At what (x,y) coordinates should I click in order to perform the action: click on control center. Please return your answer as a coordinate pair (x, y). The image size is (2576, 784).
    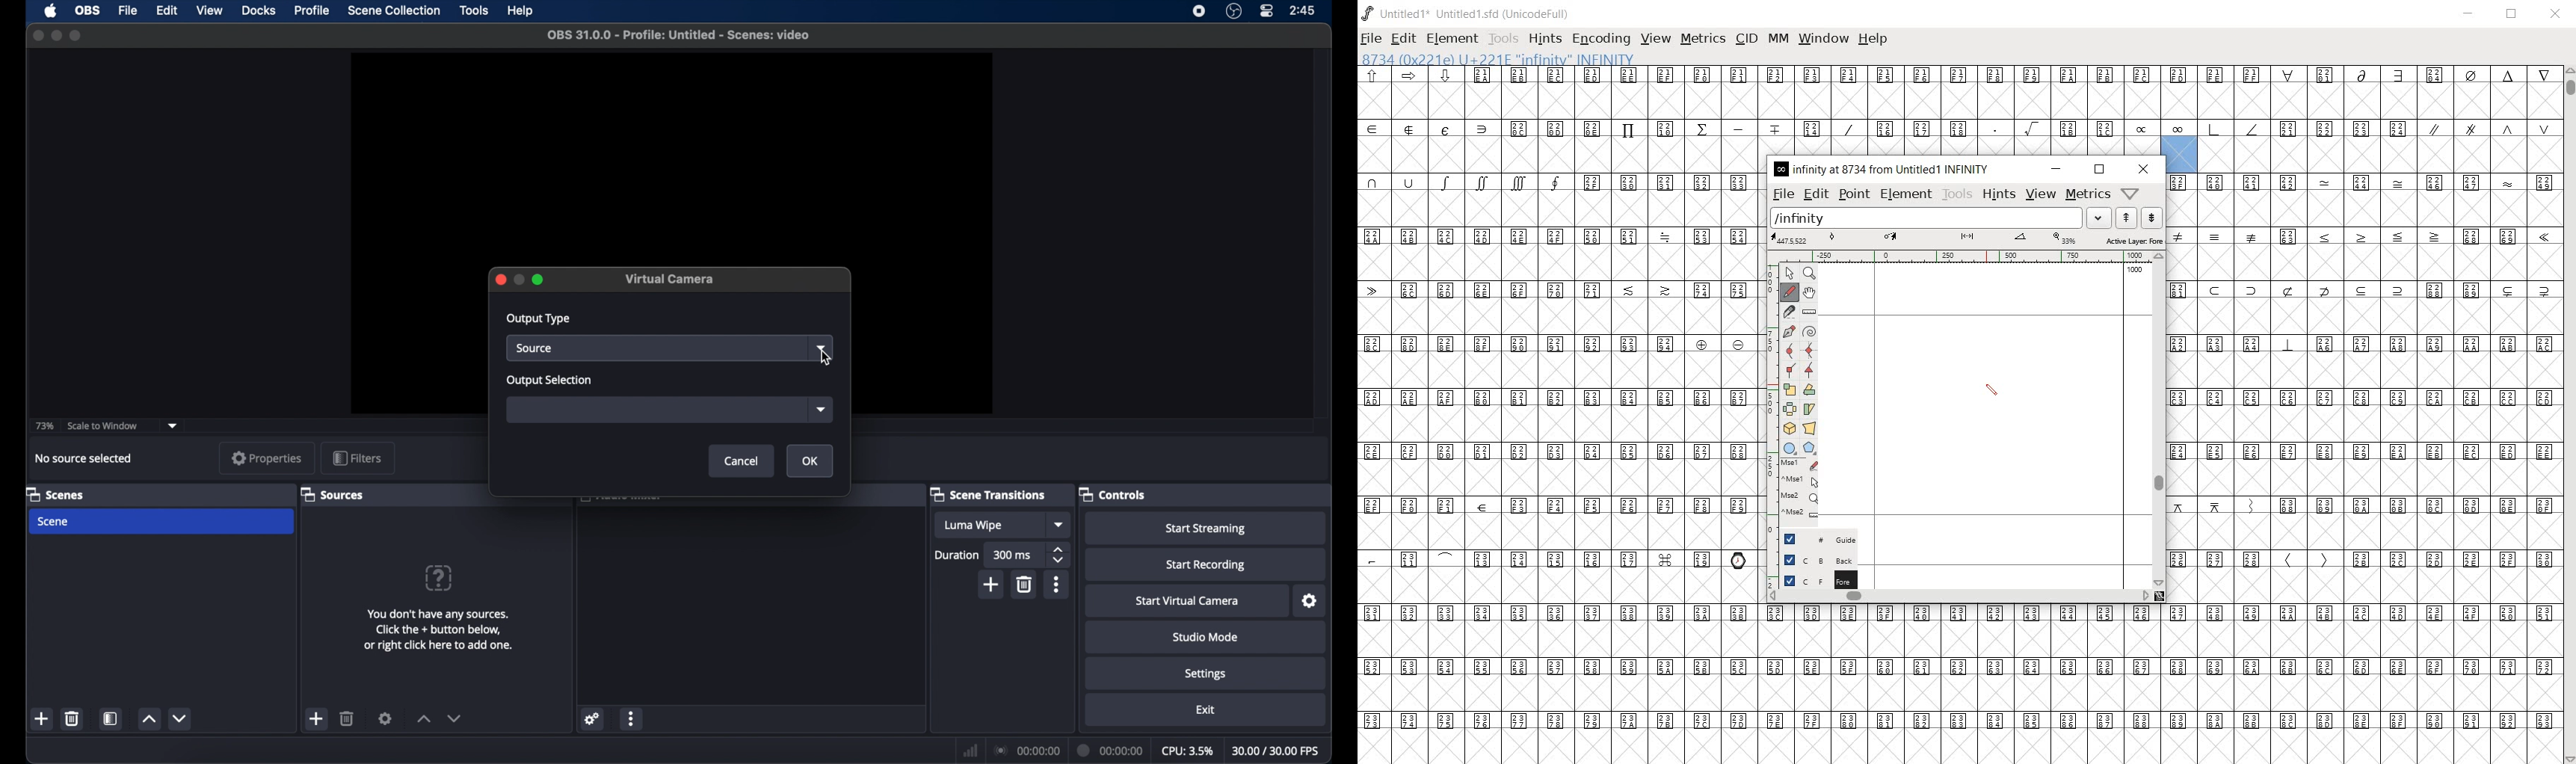
    Looking at the image, I should click on (1268, 11).